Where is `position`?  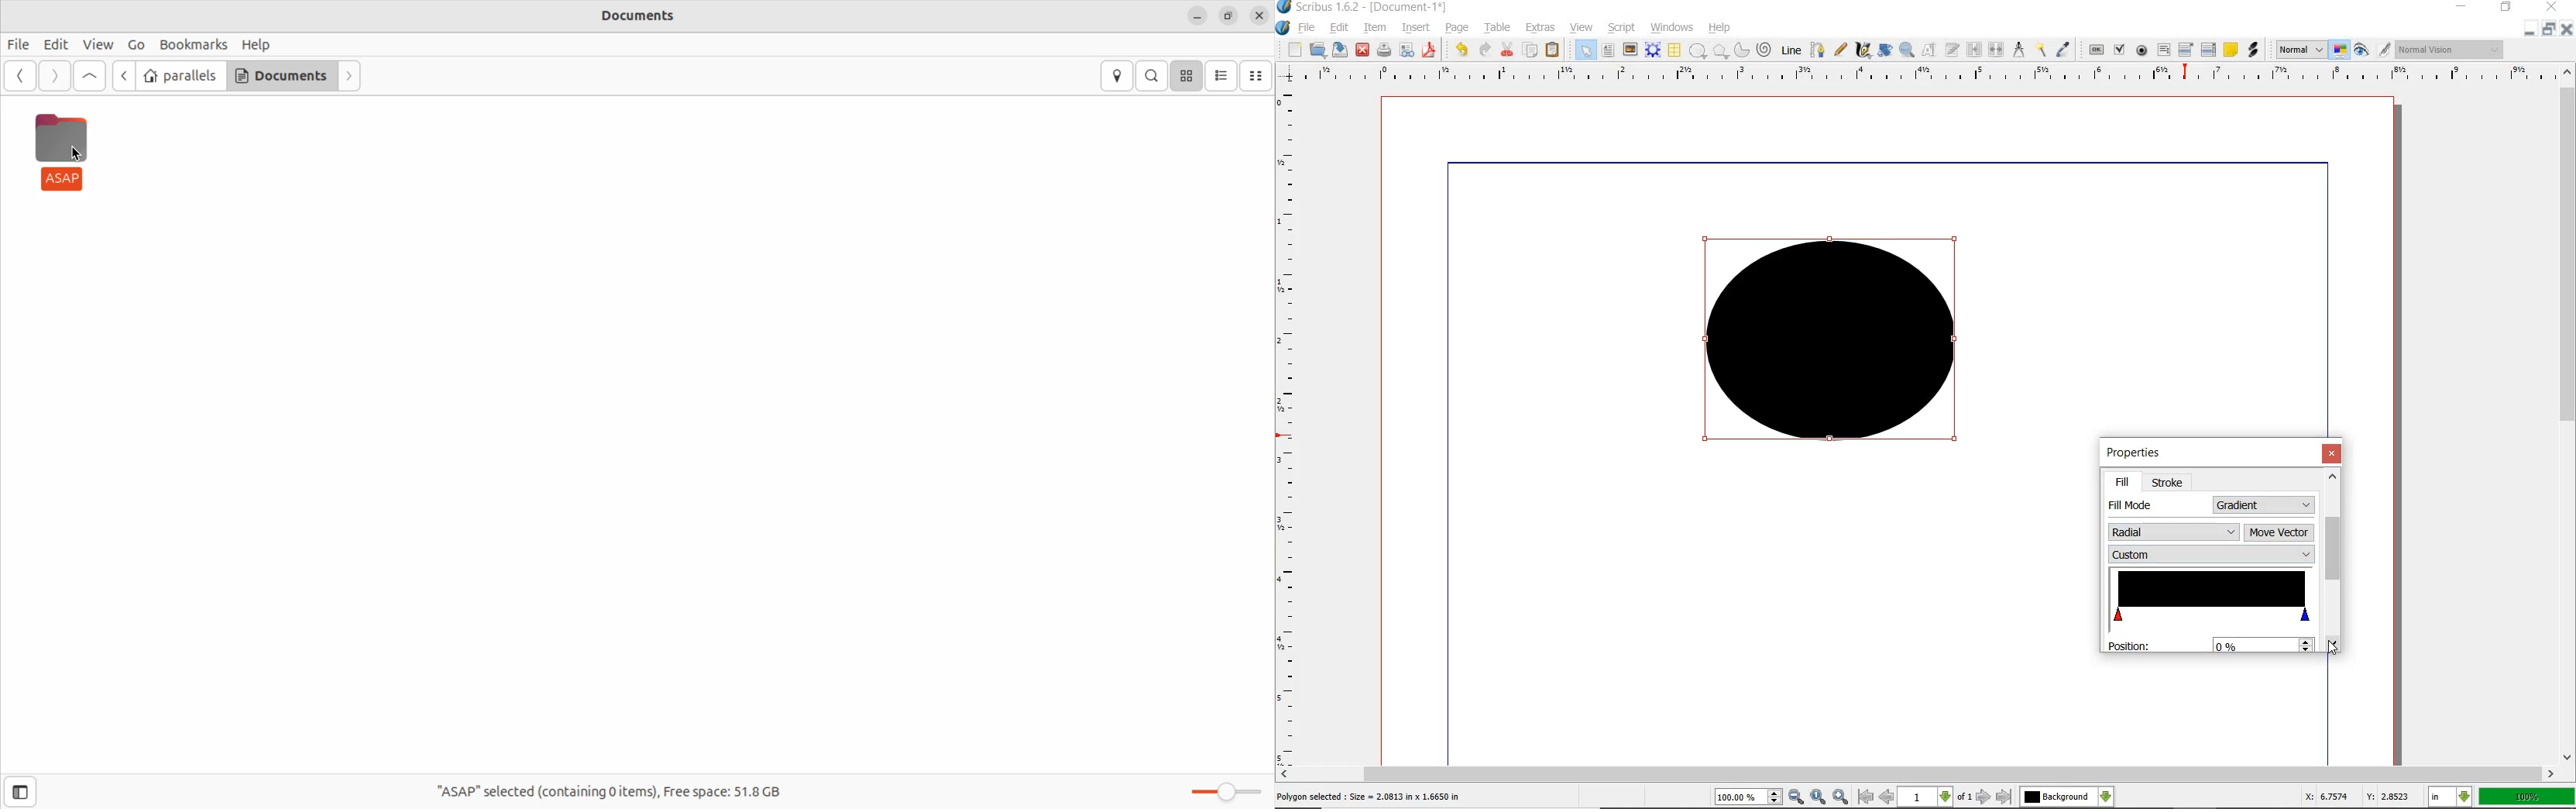
position is located at coordinates (2131, 645).